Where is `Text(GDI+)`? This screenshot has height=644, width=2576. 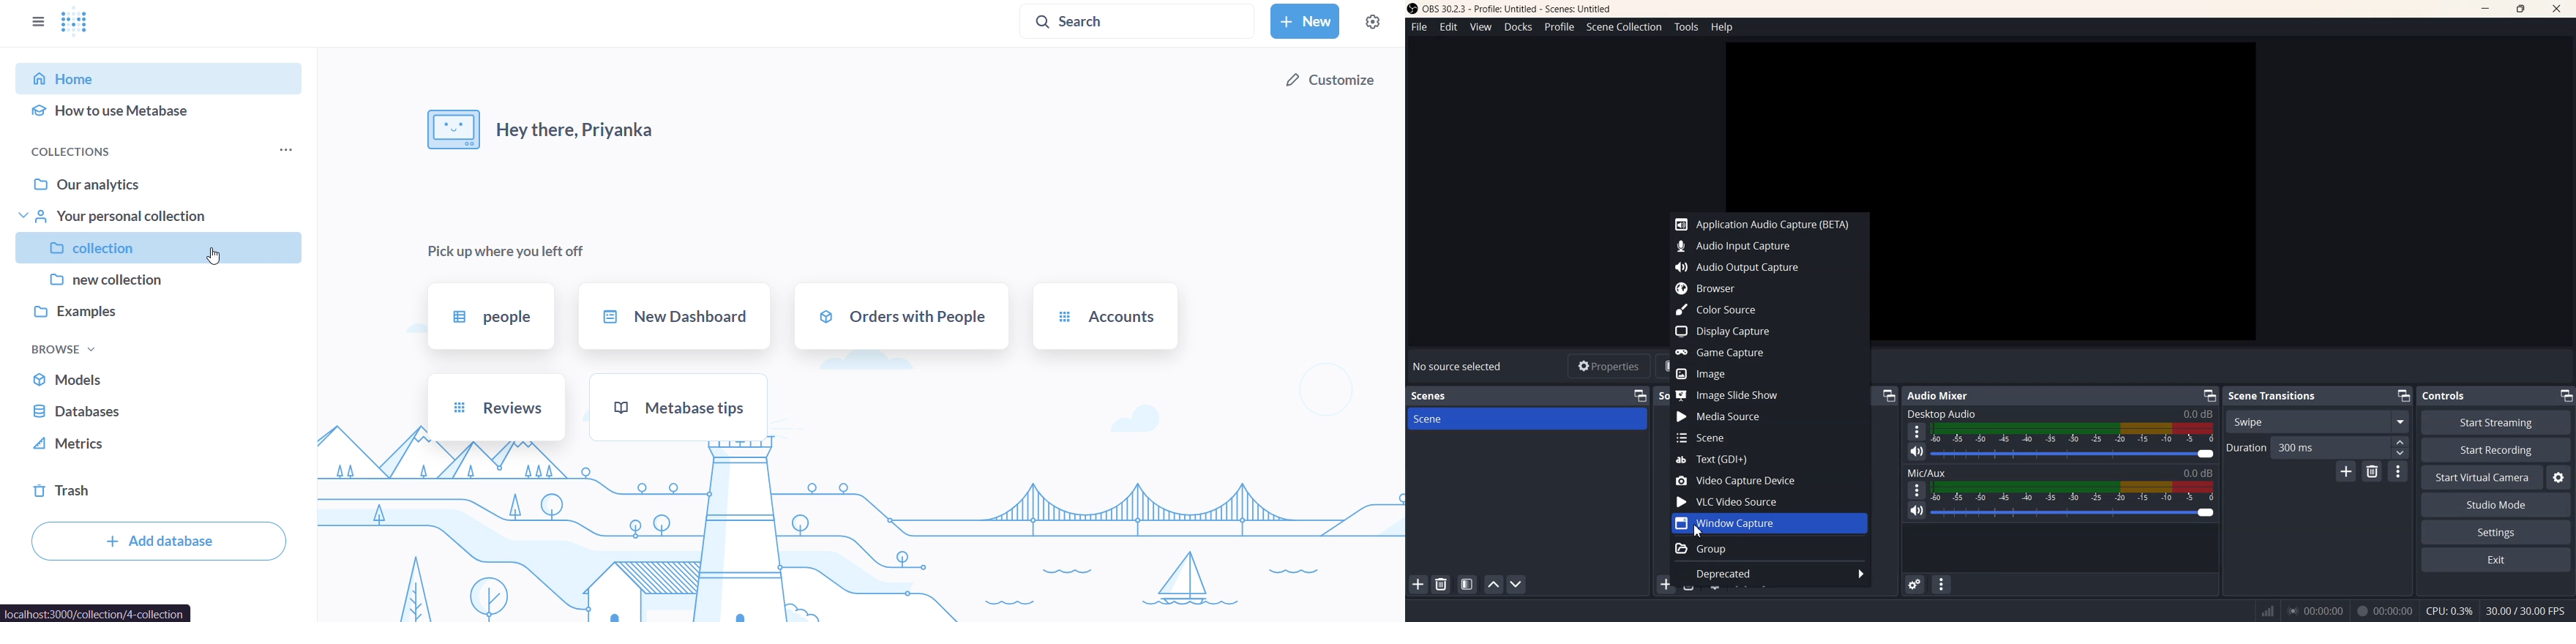
Text(GDI+) is located at coordinates (1767, 458).